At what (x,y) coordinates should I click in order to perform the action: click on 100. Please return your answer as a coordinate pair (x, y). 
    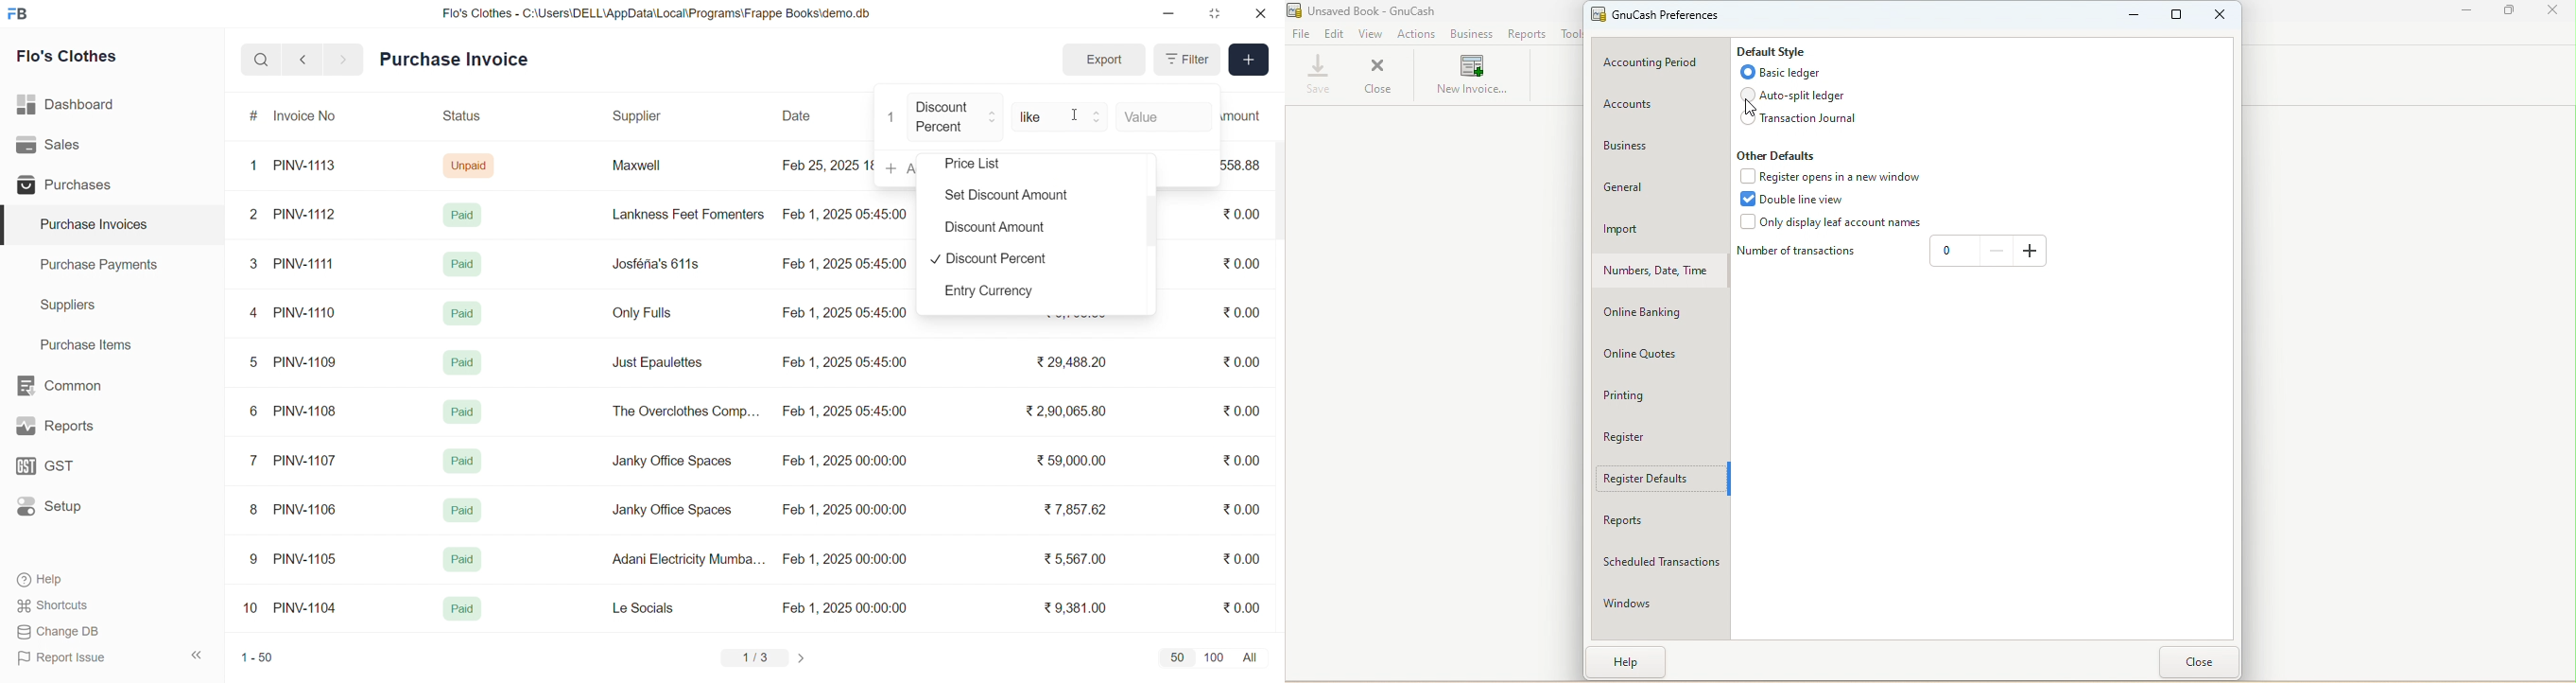
    Looking at the image, I should click on (1212, 656).